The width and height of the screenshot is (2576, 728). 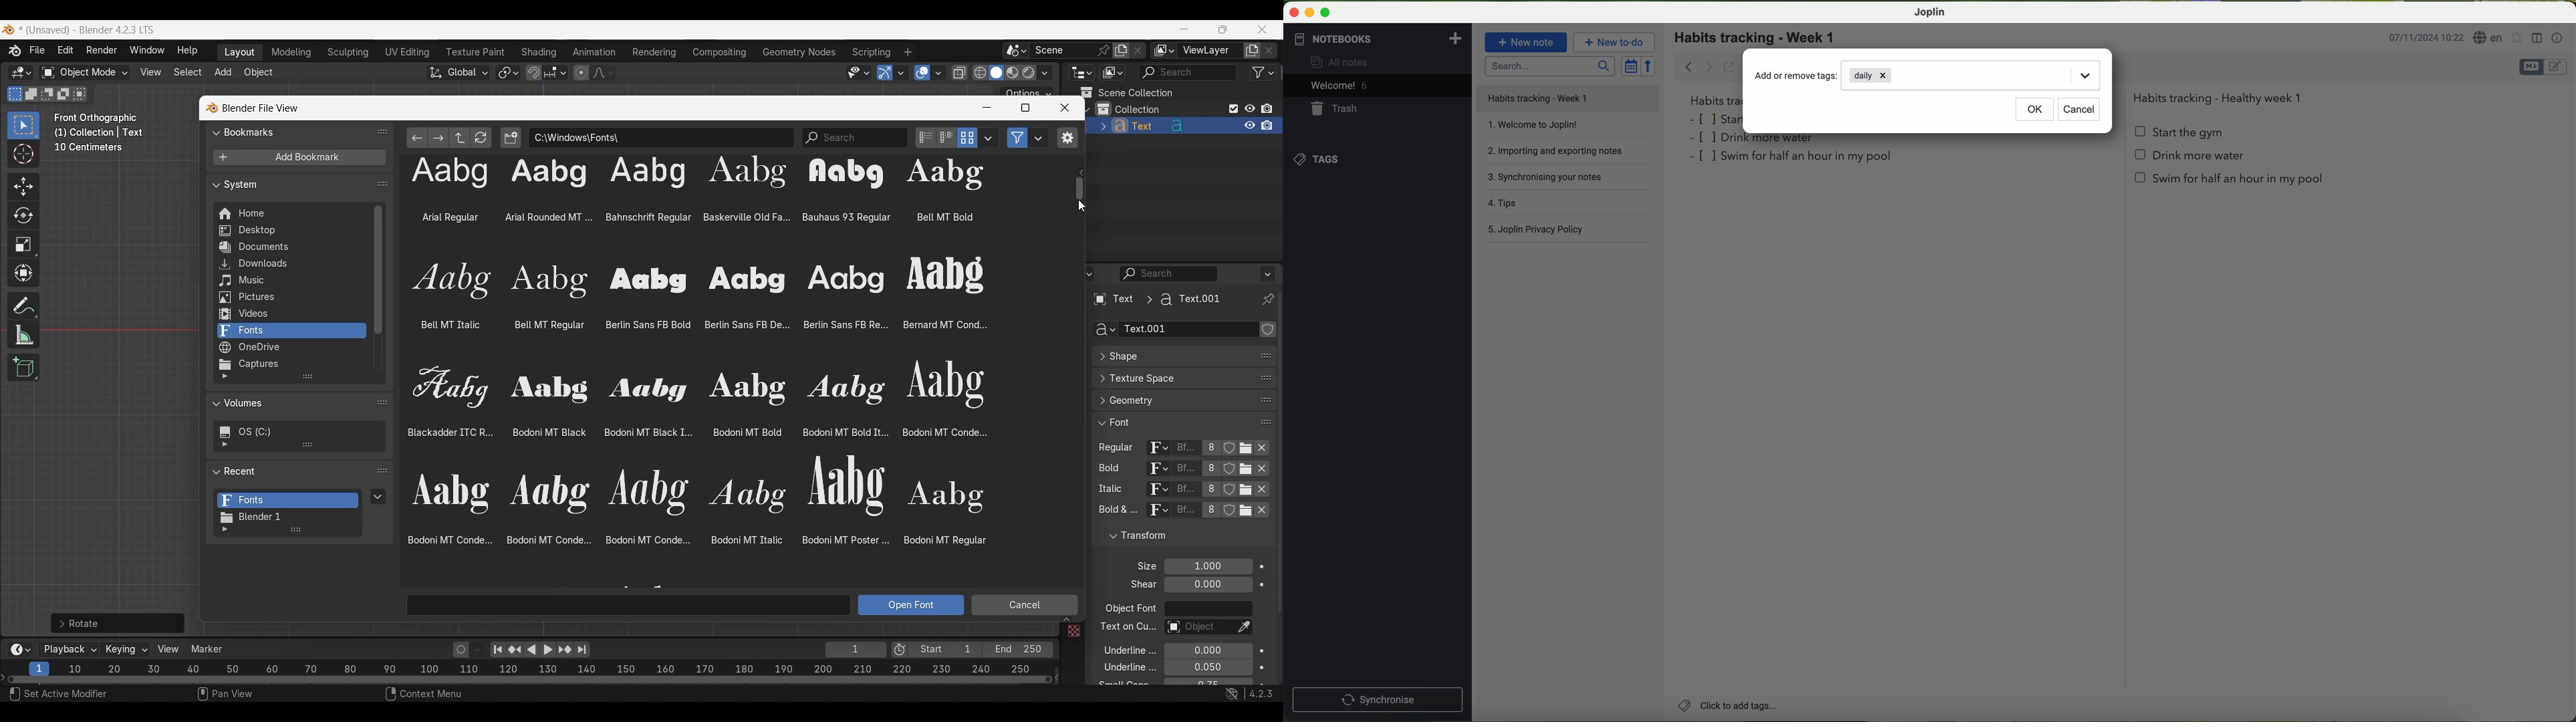 What do you see at coordinates (691, 362) in the screenshot?
I see `Font options` at bounding box center [691, 362].